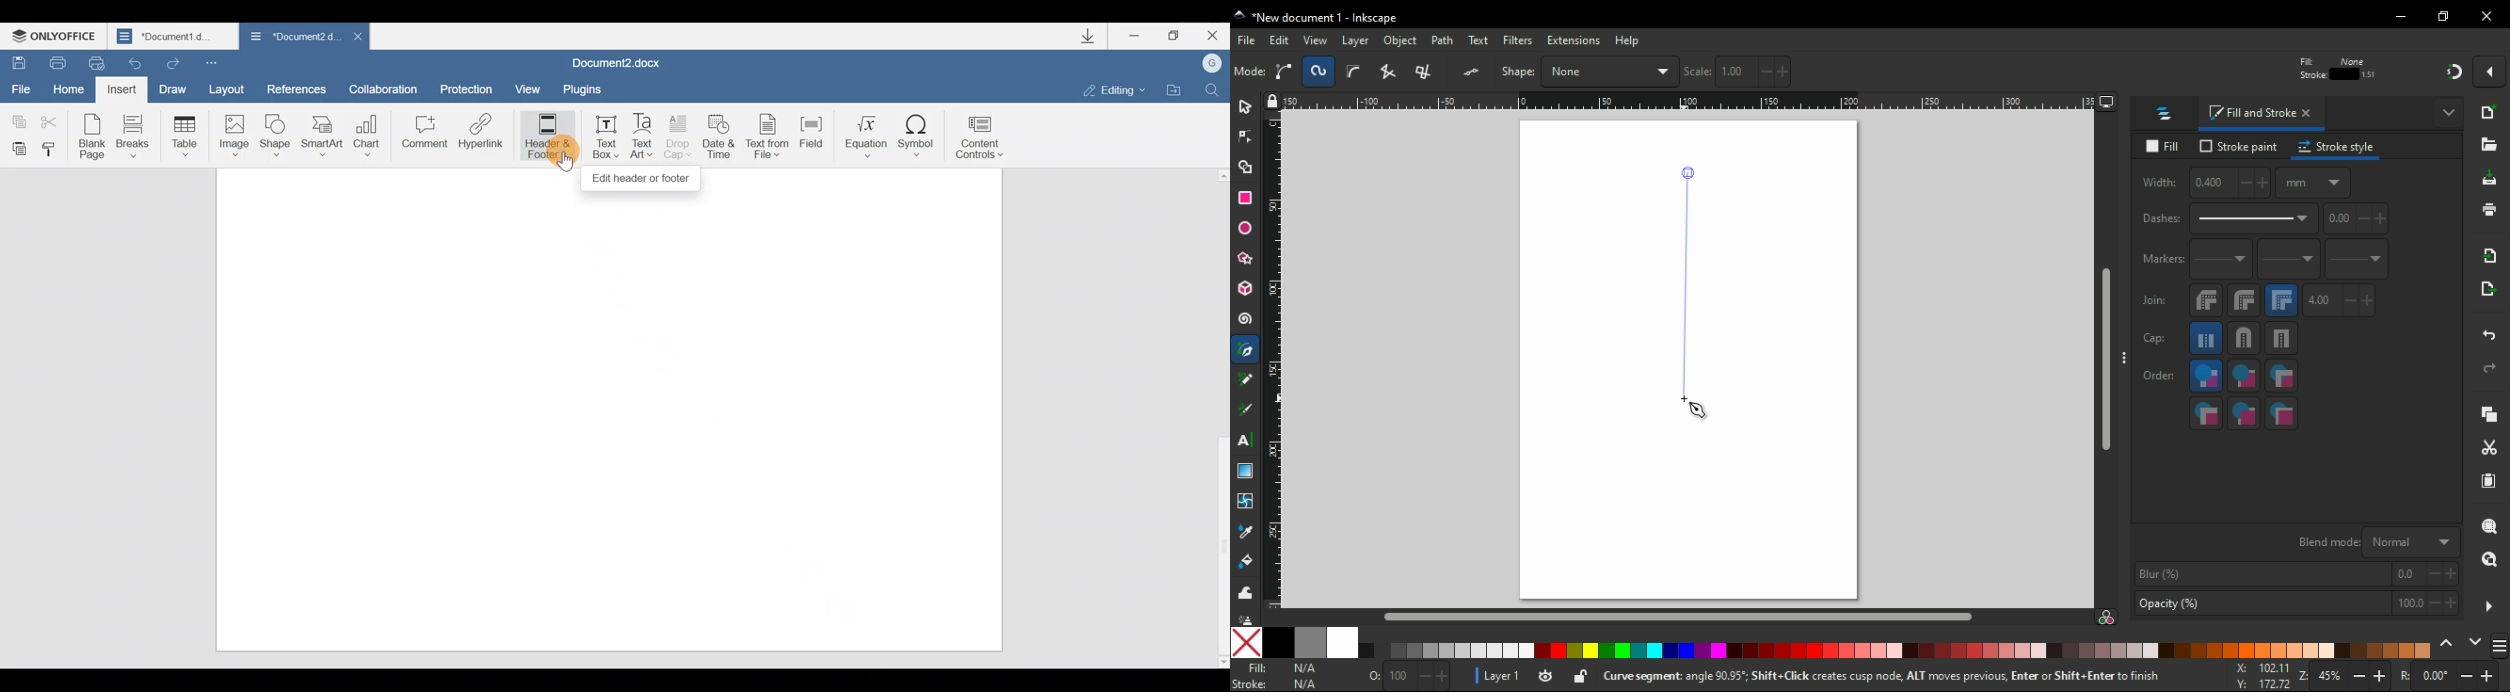  Describe the element at coordinates (68, 88) in the screenshot. I see `Home` at that location.